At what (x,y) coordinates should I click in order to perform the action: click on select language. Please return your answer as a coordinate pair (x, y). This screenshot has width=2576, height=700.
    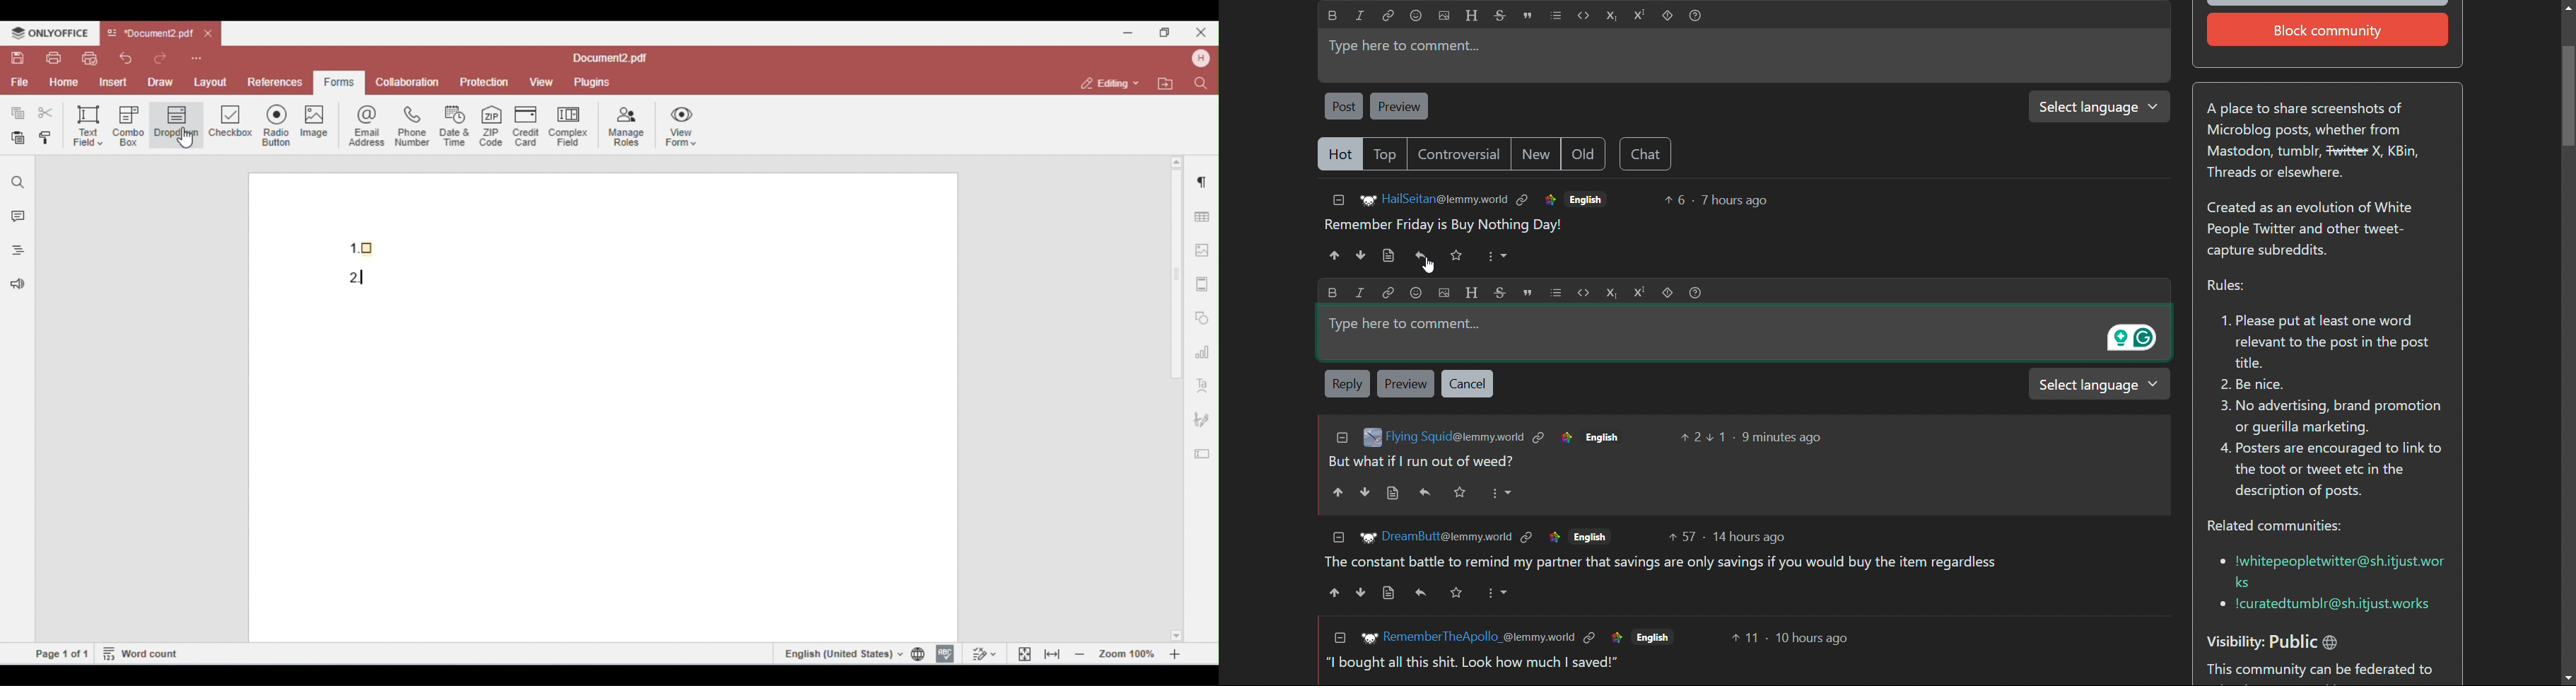
    Looking at the image, I should click on (2094, 106).